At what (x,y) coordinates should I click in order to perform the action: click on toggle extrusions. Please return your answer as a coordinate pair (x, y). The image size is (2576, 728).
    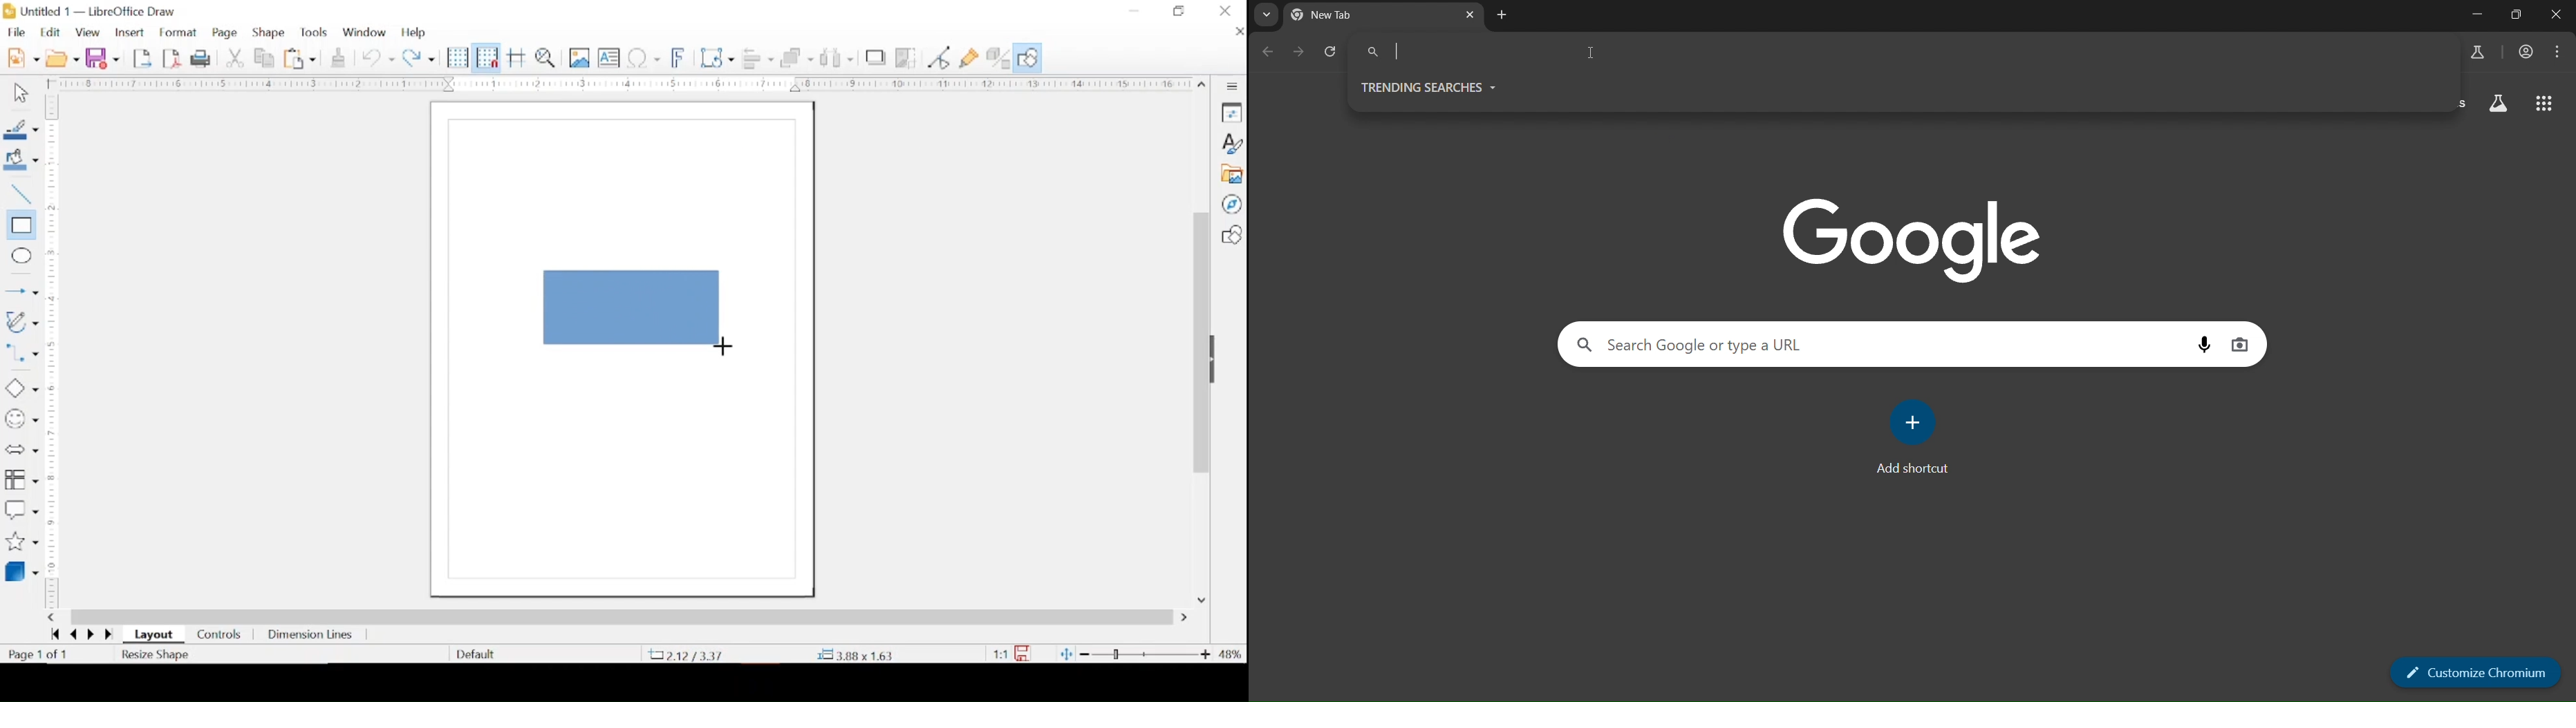
    Looking at the image, I should click on (998, 59).